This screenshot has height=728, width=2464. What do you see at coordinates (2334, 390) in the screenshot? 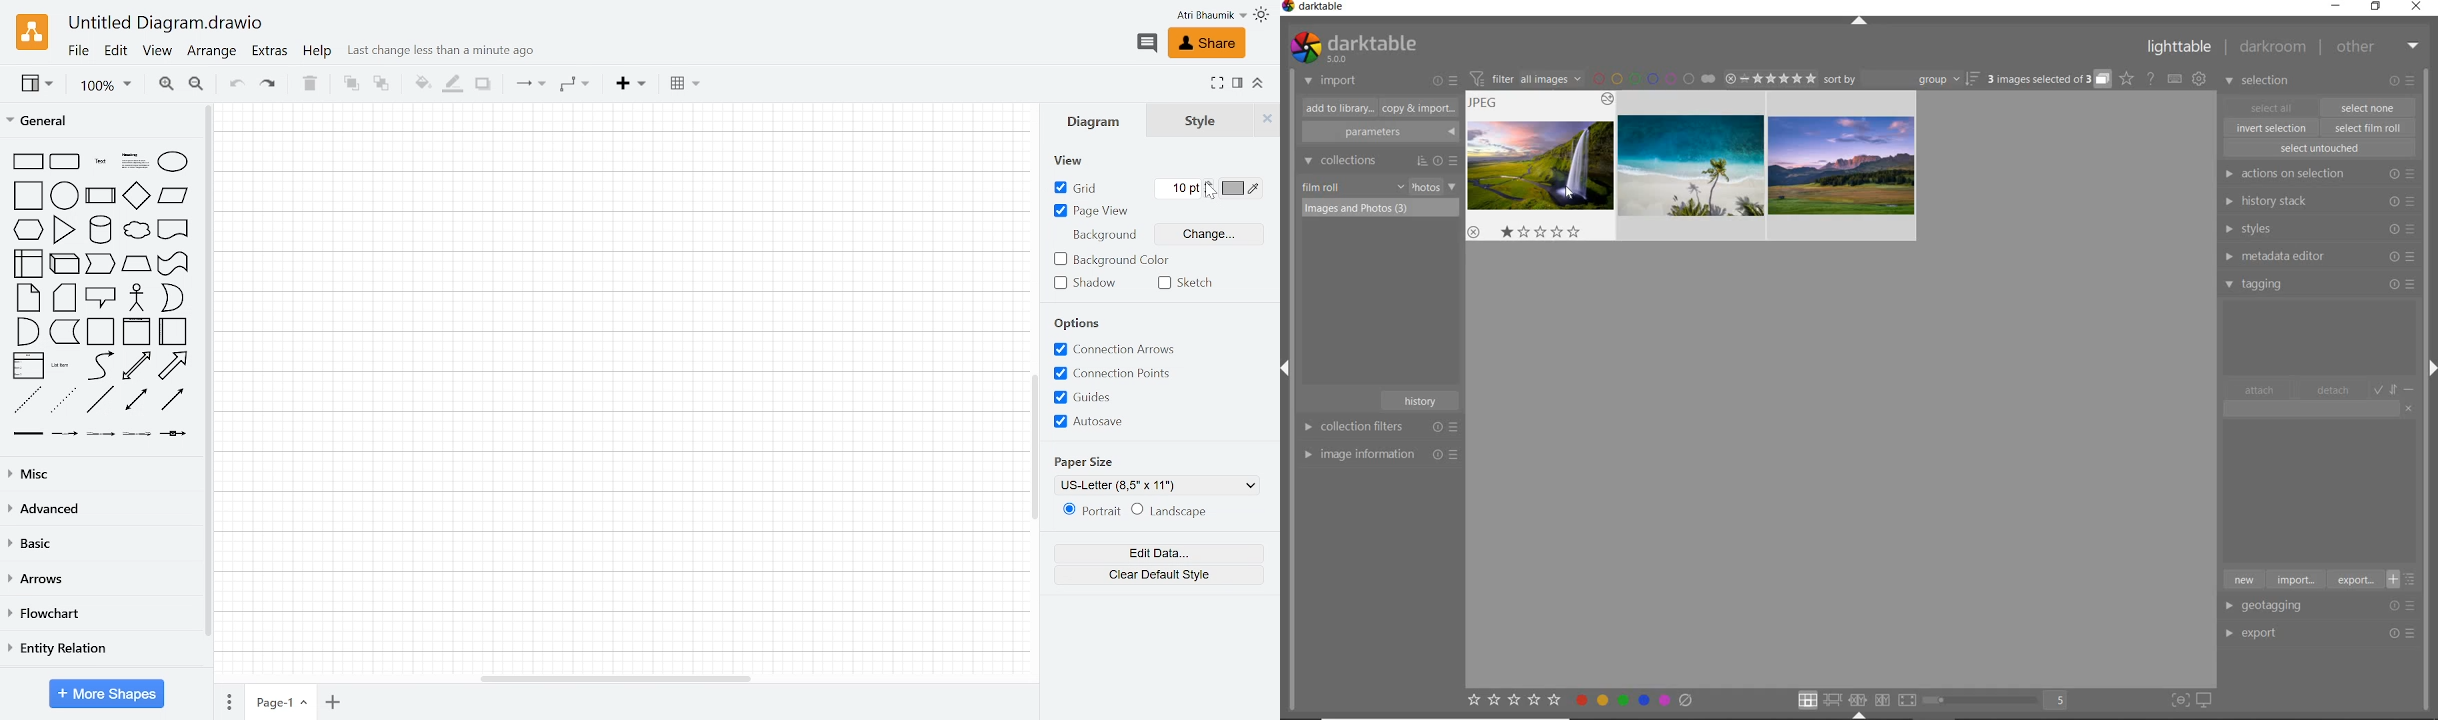
I see `detach` at bounding box center [2334, 390].